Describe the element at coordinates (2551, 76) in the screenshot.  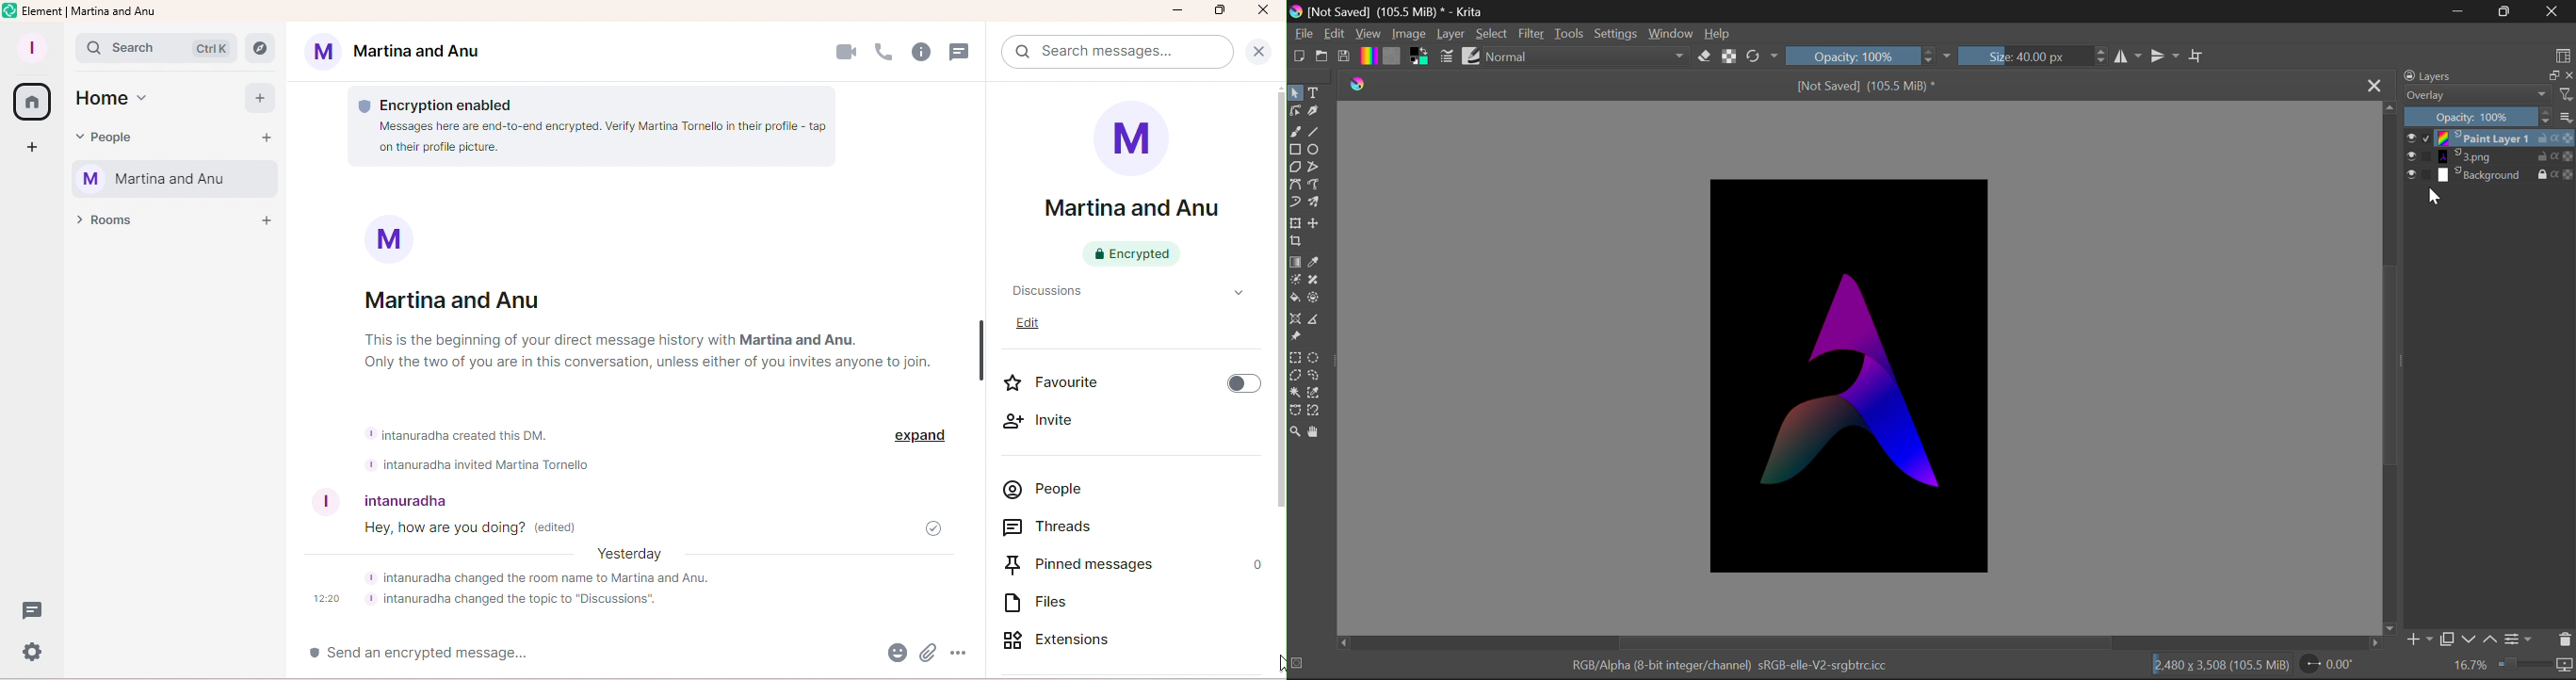
I see `Copy Layer` at that location.